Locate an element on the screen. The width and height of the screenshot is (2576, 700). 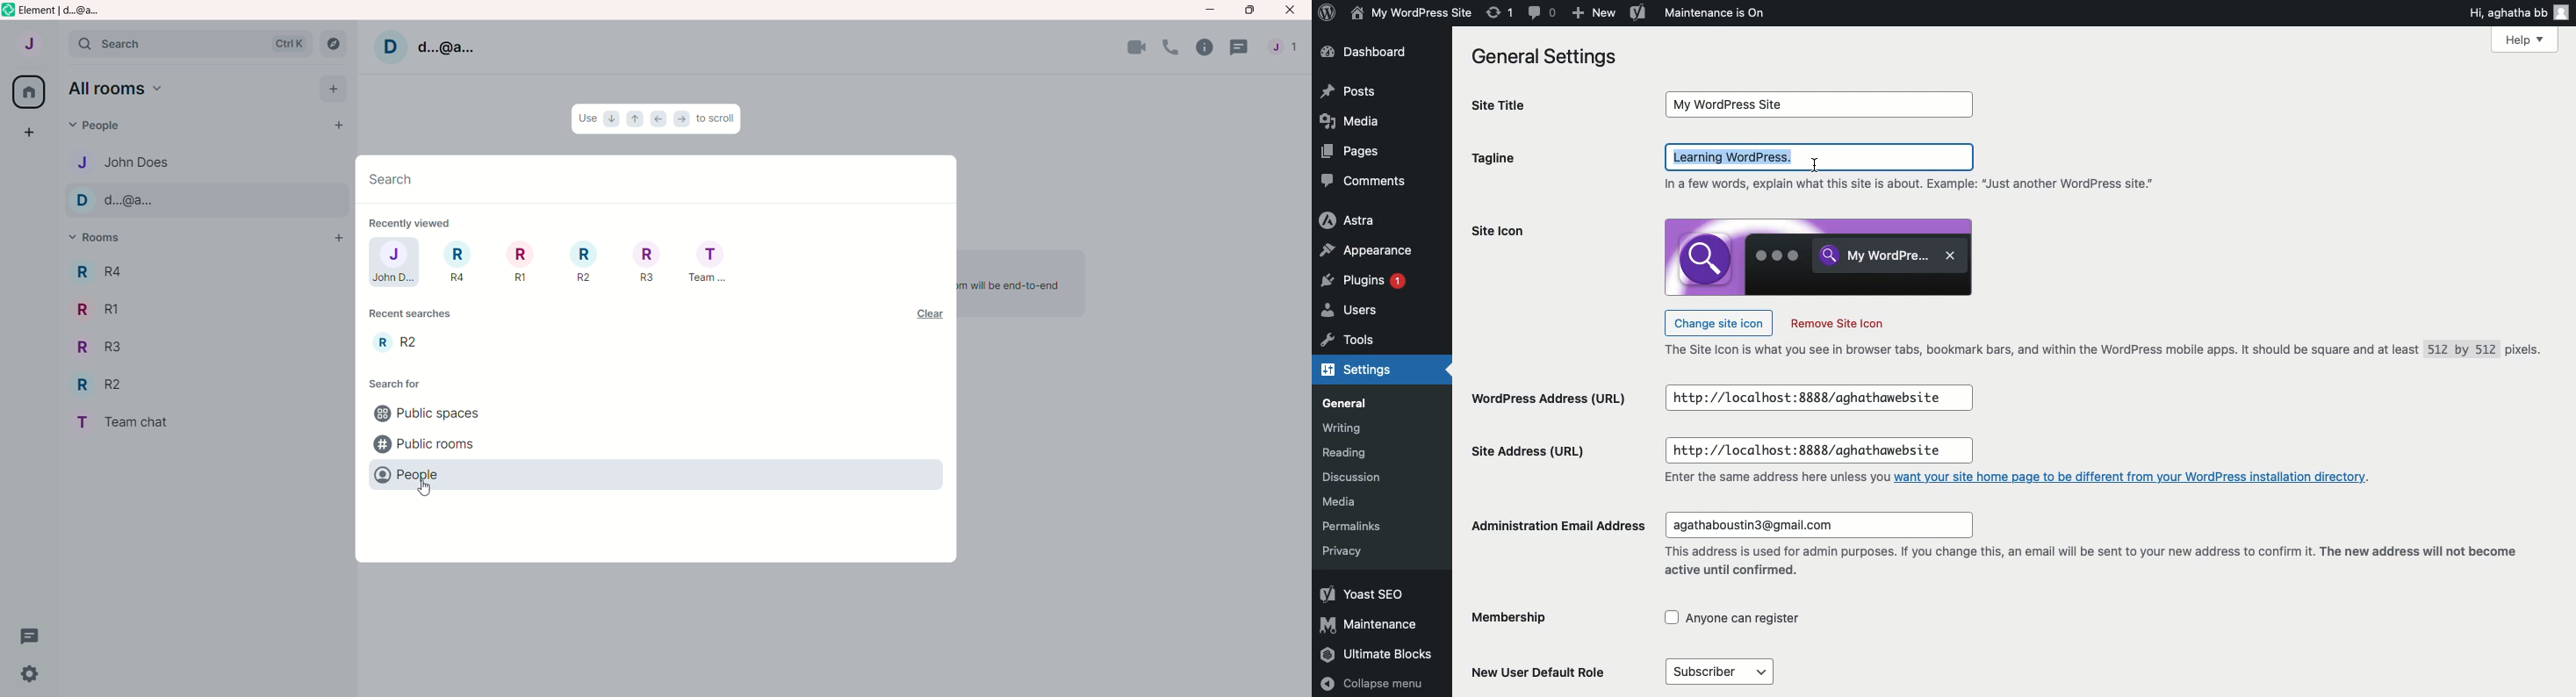
recent user is located at coordinates (392, 262).